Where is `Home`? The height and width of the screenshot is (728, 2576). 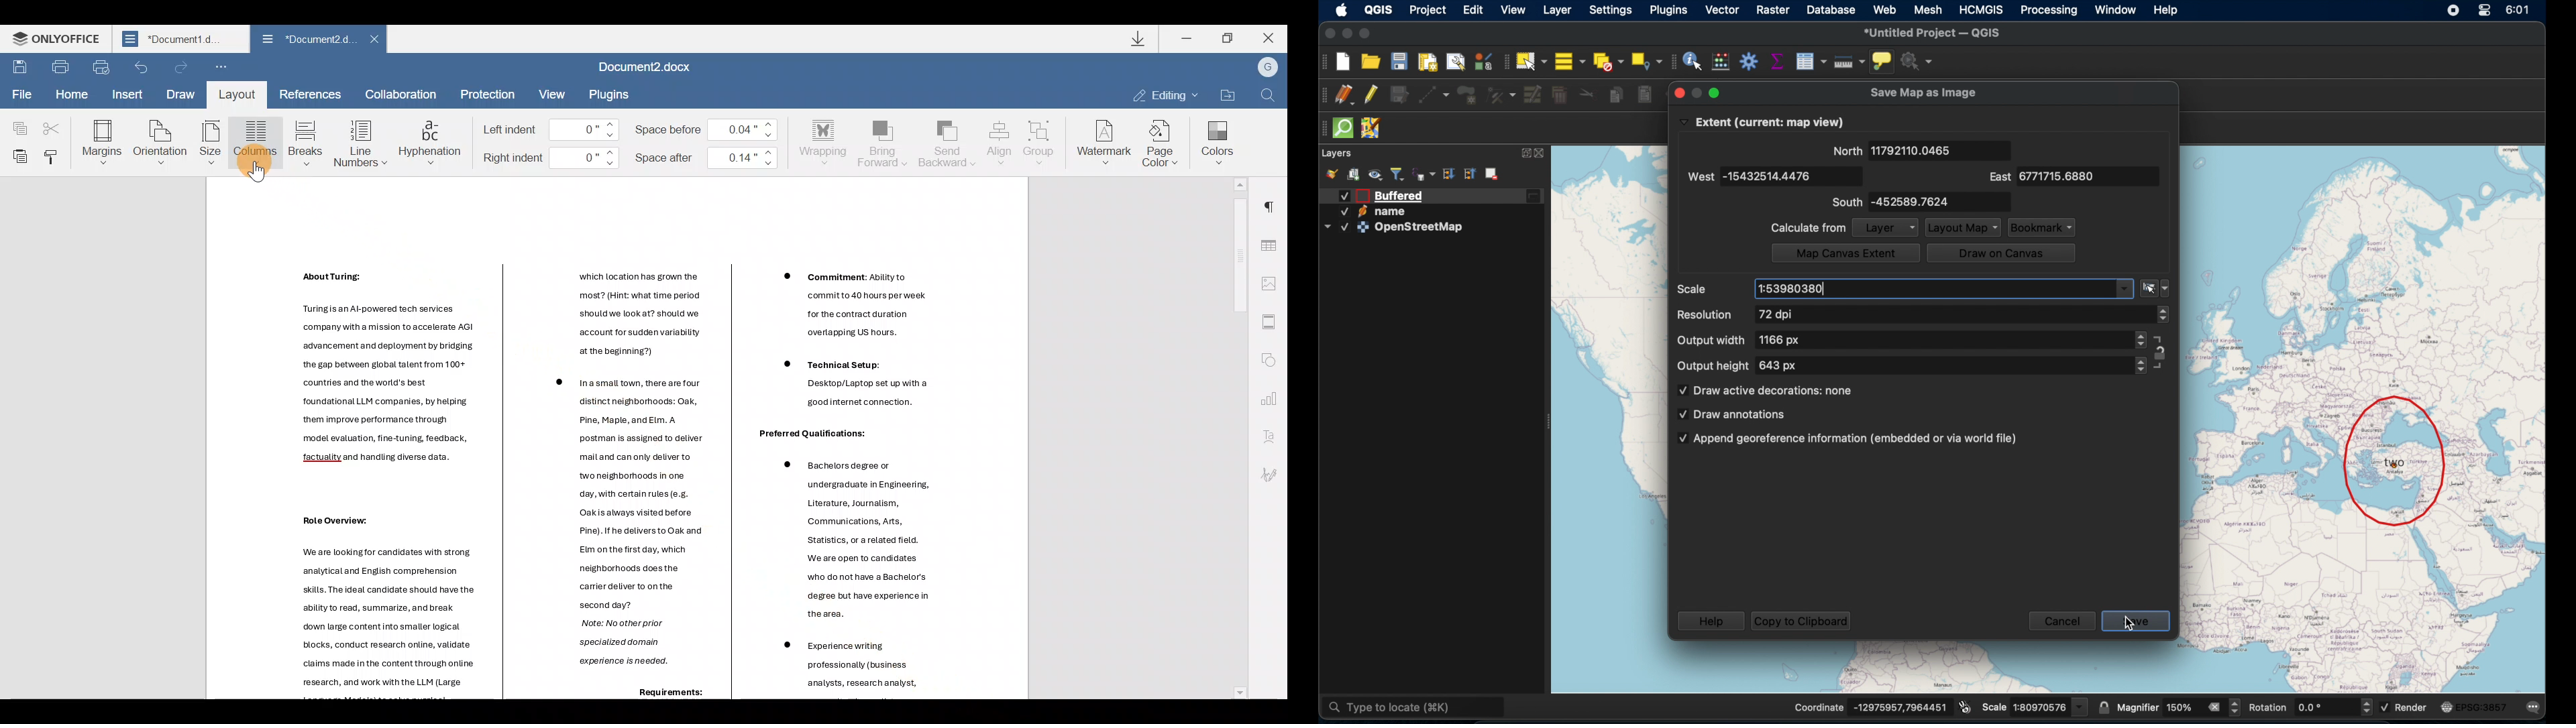
Home is located at coordinates (71, 93).